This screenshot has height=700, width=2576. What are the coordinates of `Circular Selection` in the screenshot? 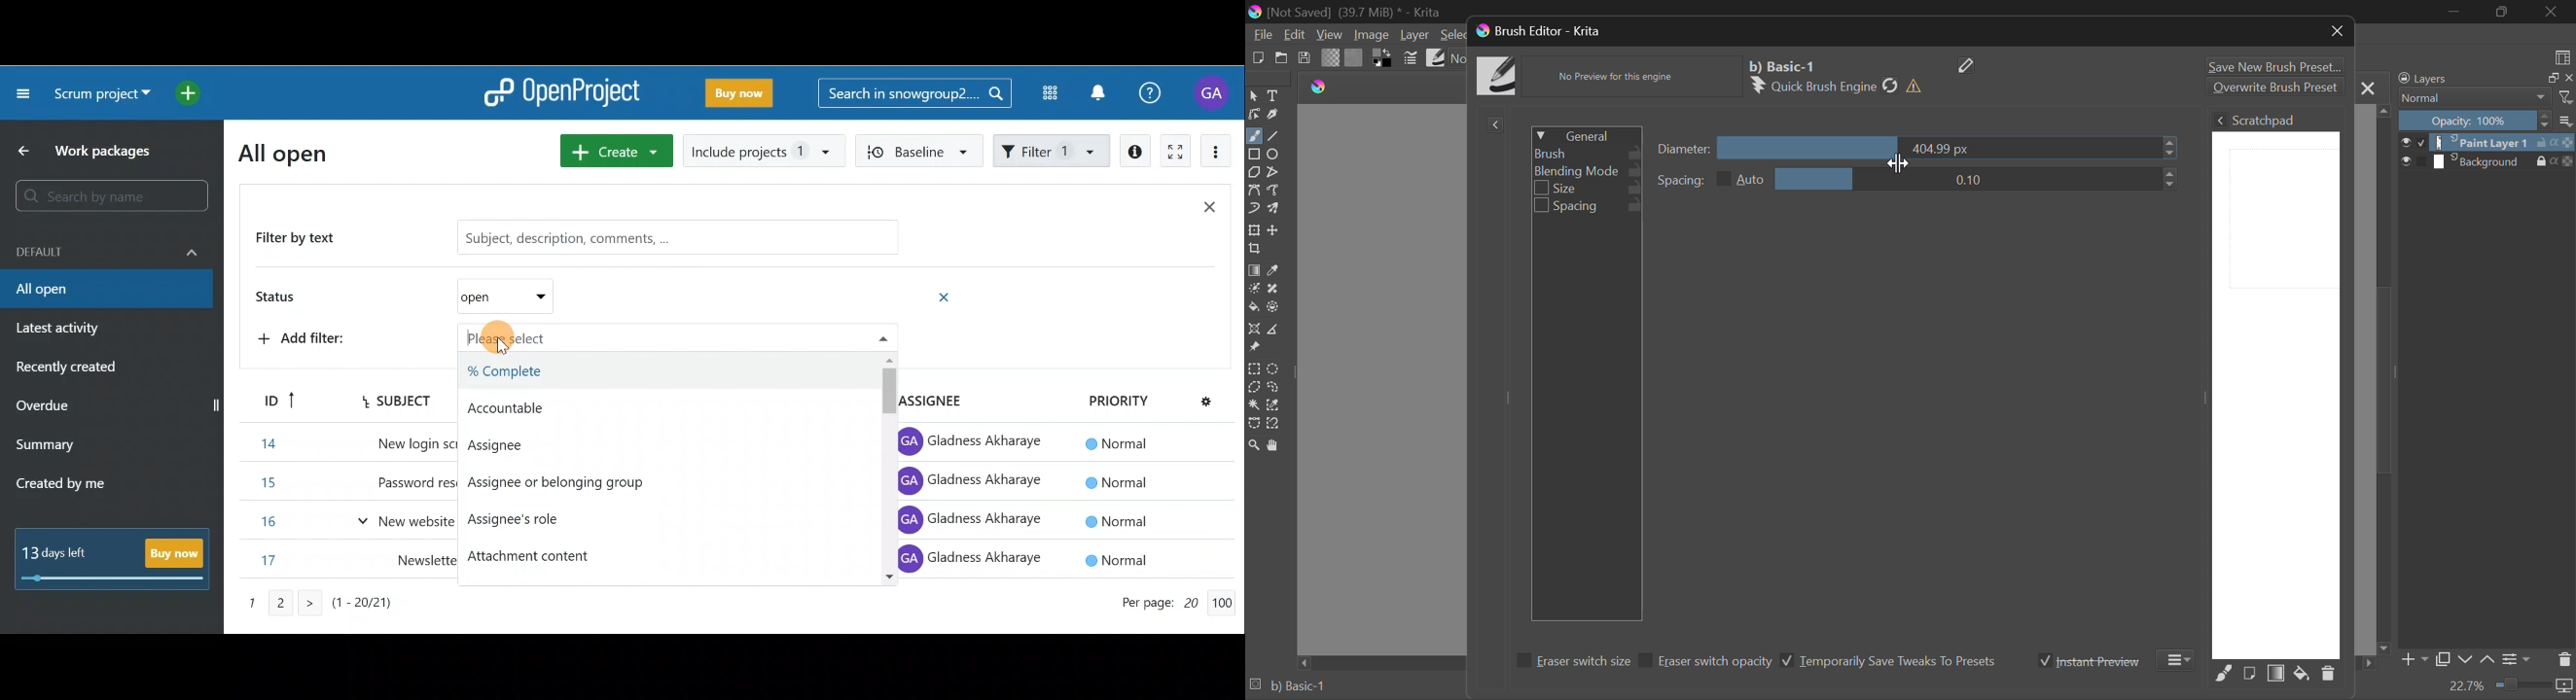 It's located at (1274, 369).